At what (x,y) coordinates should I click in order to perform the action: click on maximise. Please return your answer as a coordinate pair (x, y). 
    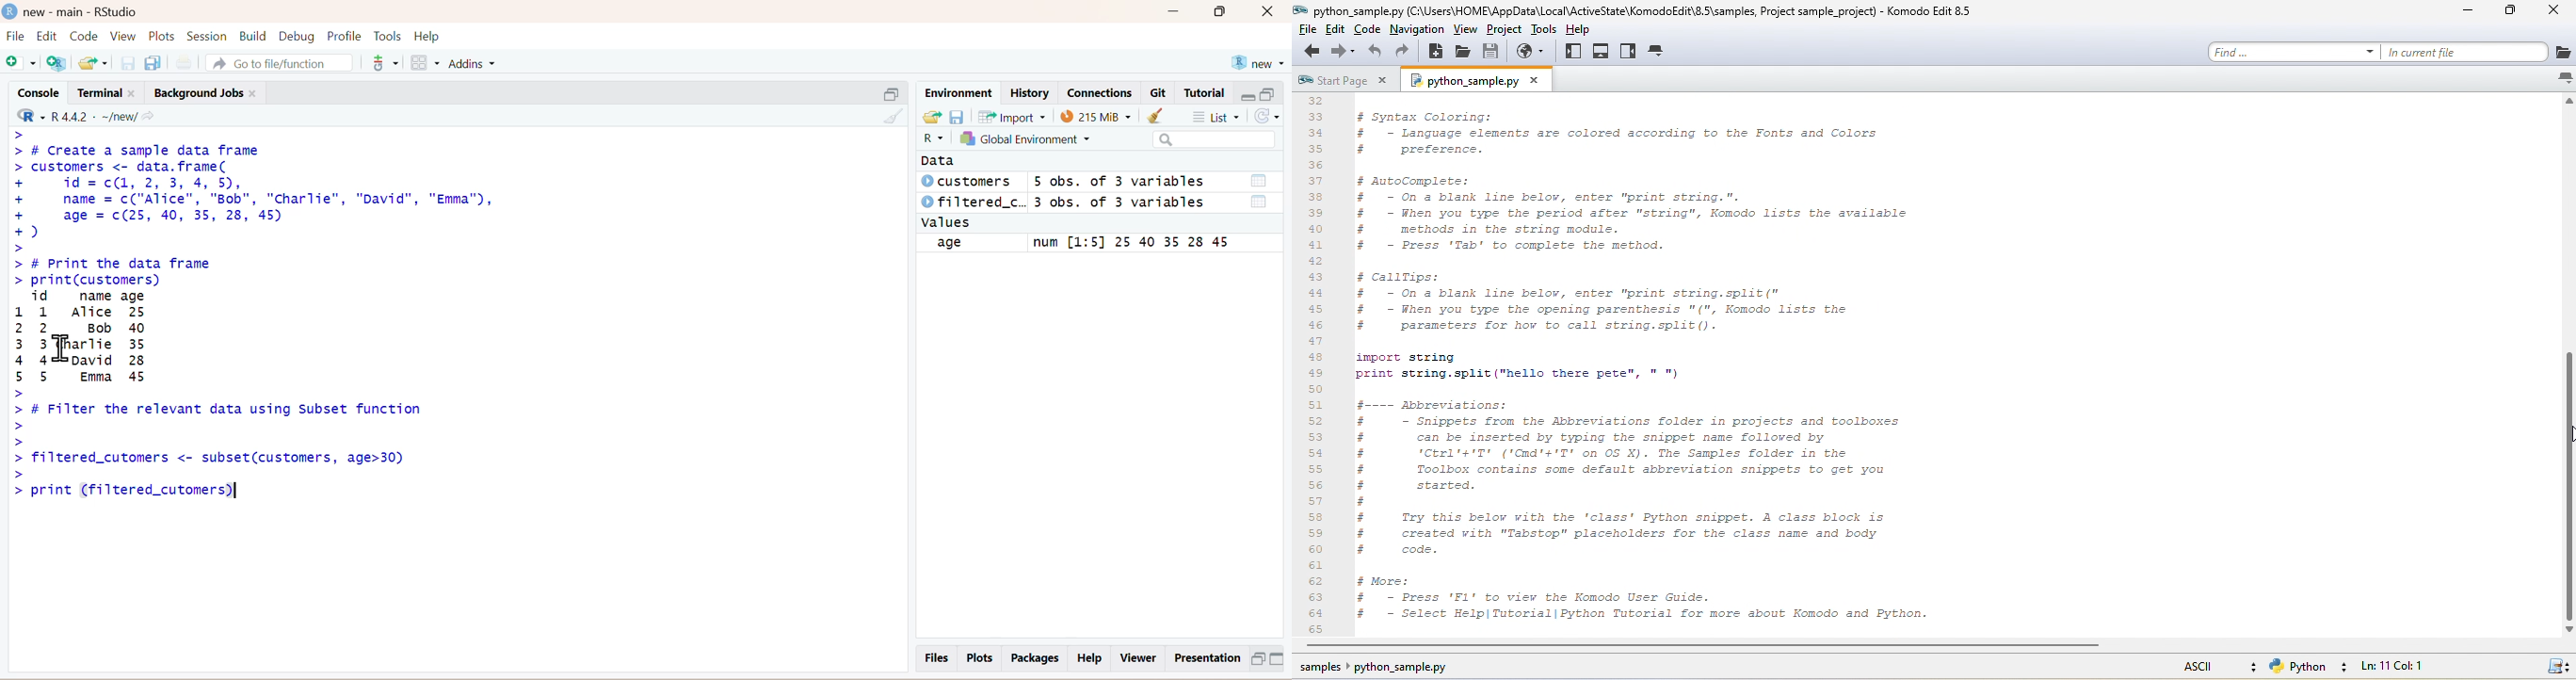
    Looking at the image, I should click on (1270, 93).